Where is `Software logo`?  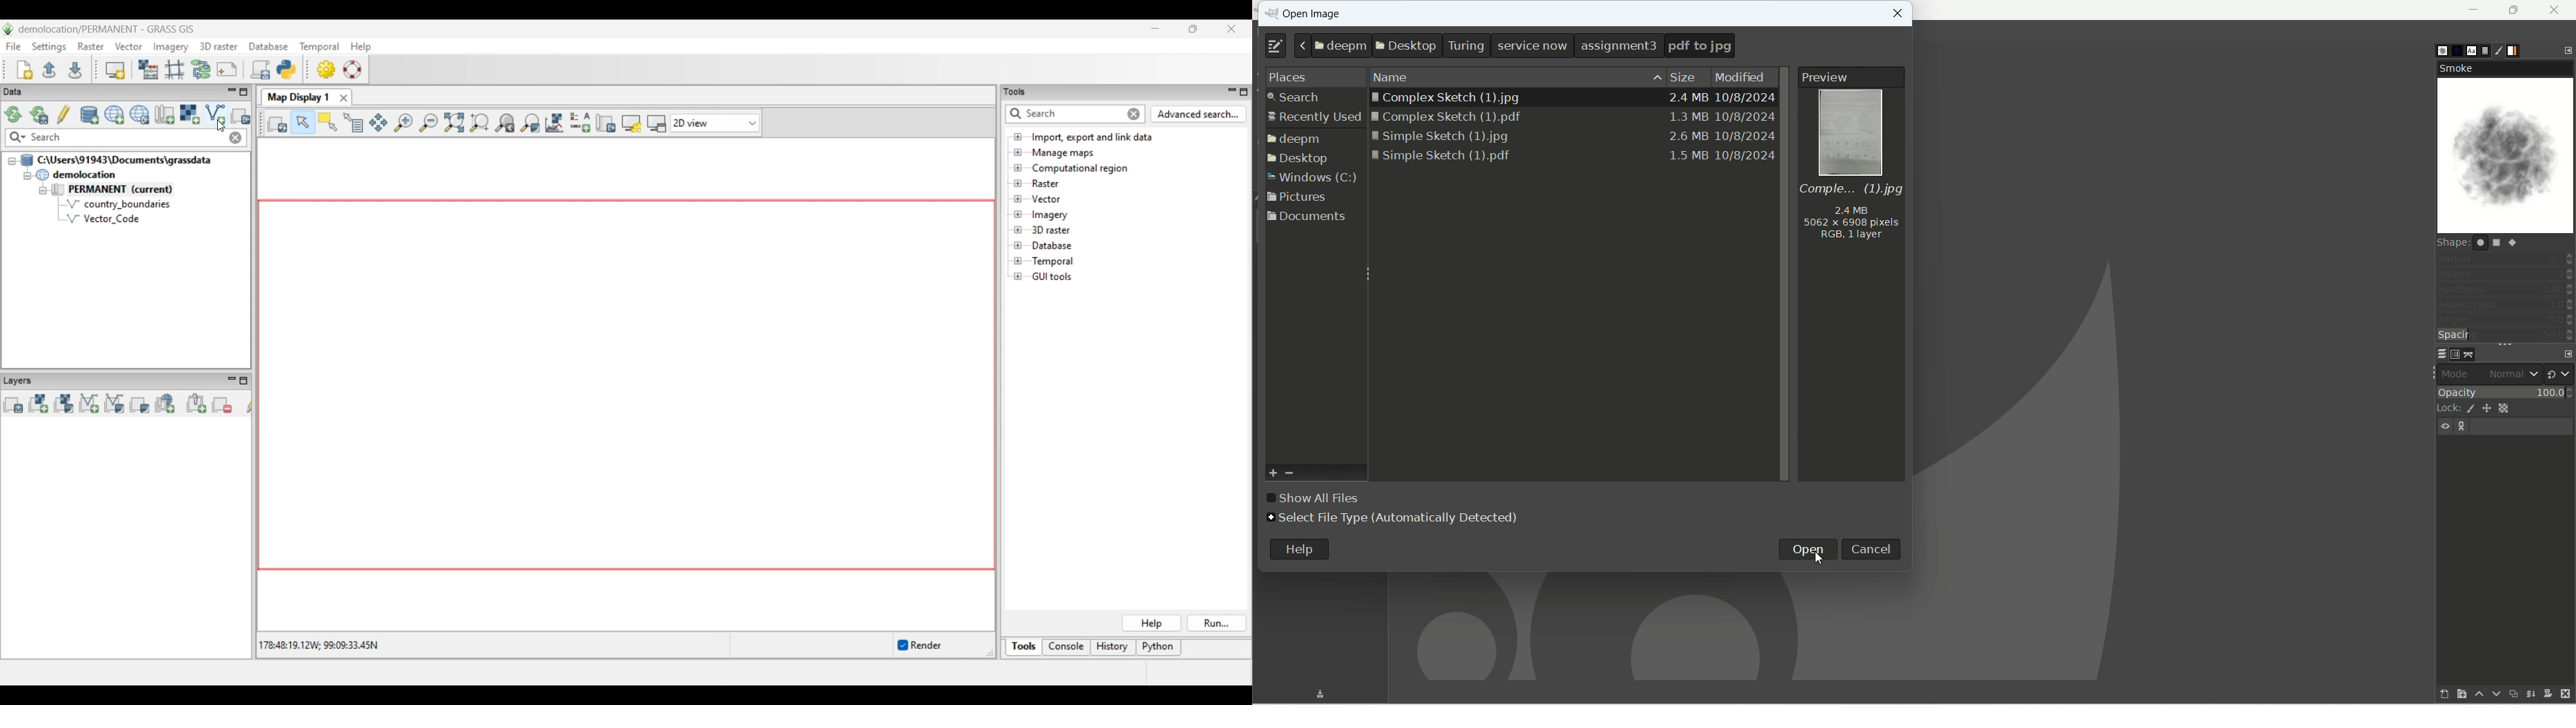
Software logo is located at coordinates (8, 29).